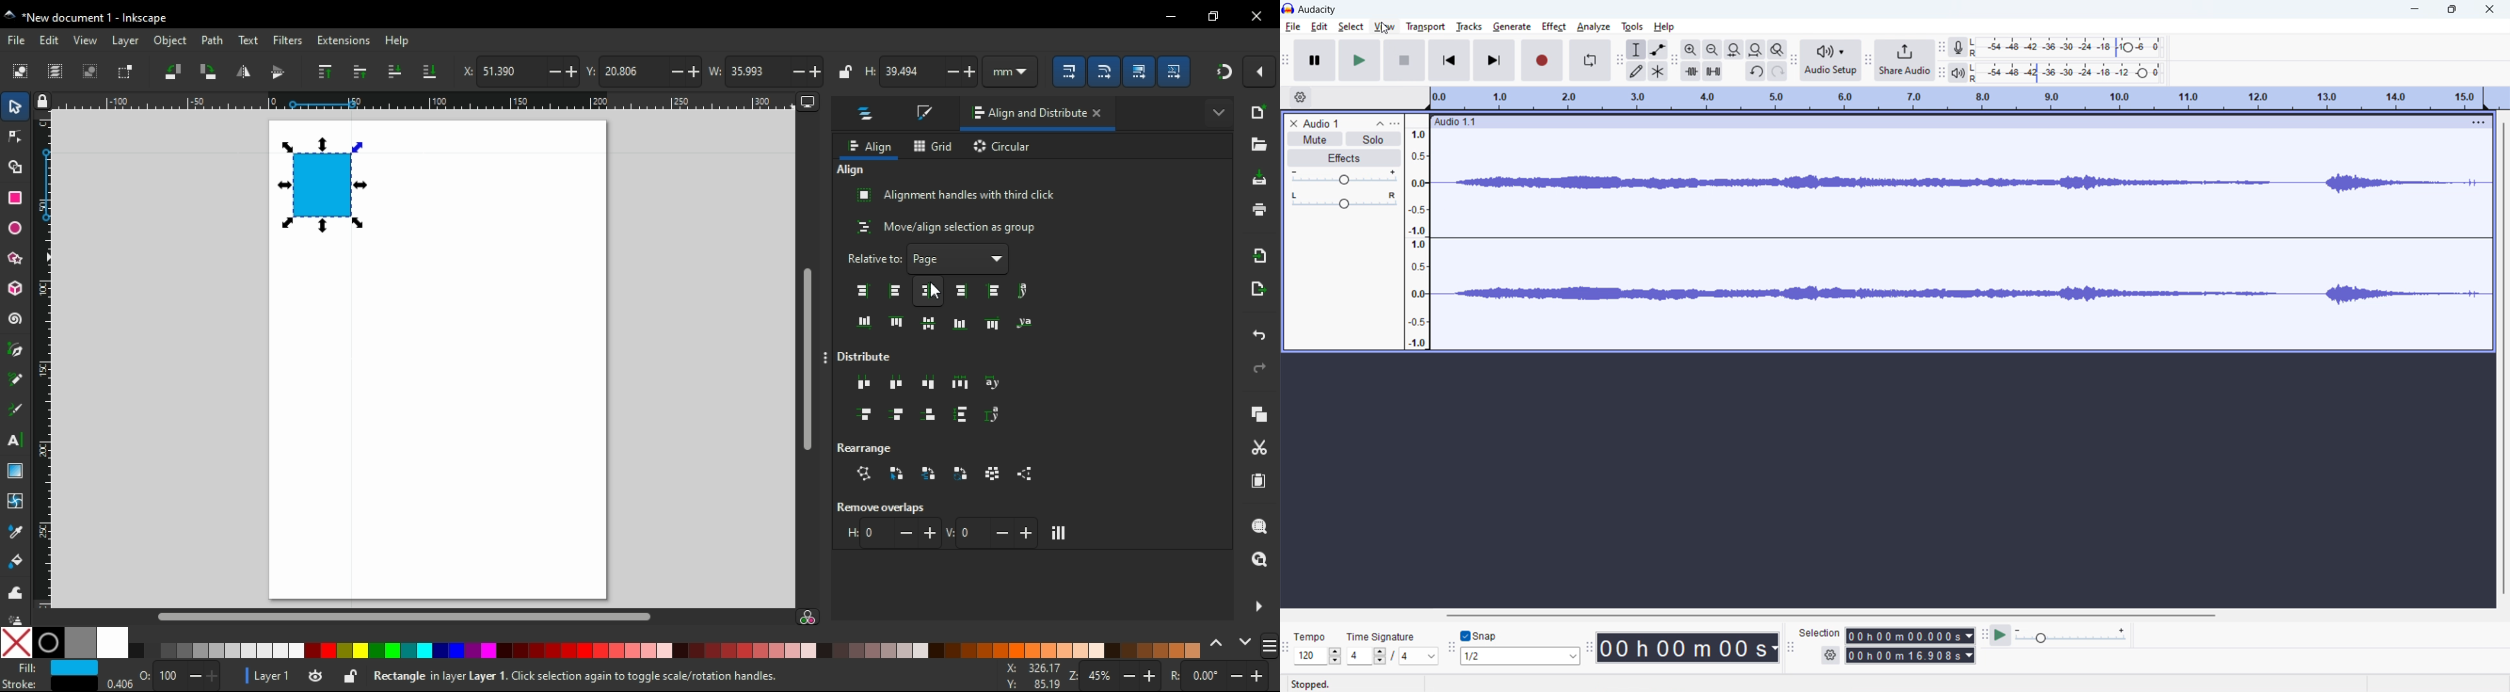 The width and height of the screenshot is (2520, 700). What do you see at coordinates (1756, 49) in the screenshot?
I see `fit project to width` at bounding box center [1756, 49].